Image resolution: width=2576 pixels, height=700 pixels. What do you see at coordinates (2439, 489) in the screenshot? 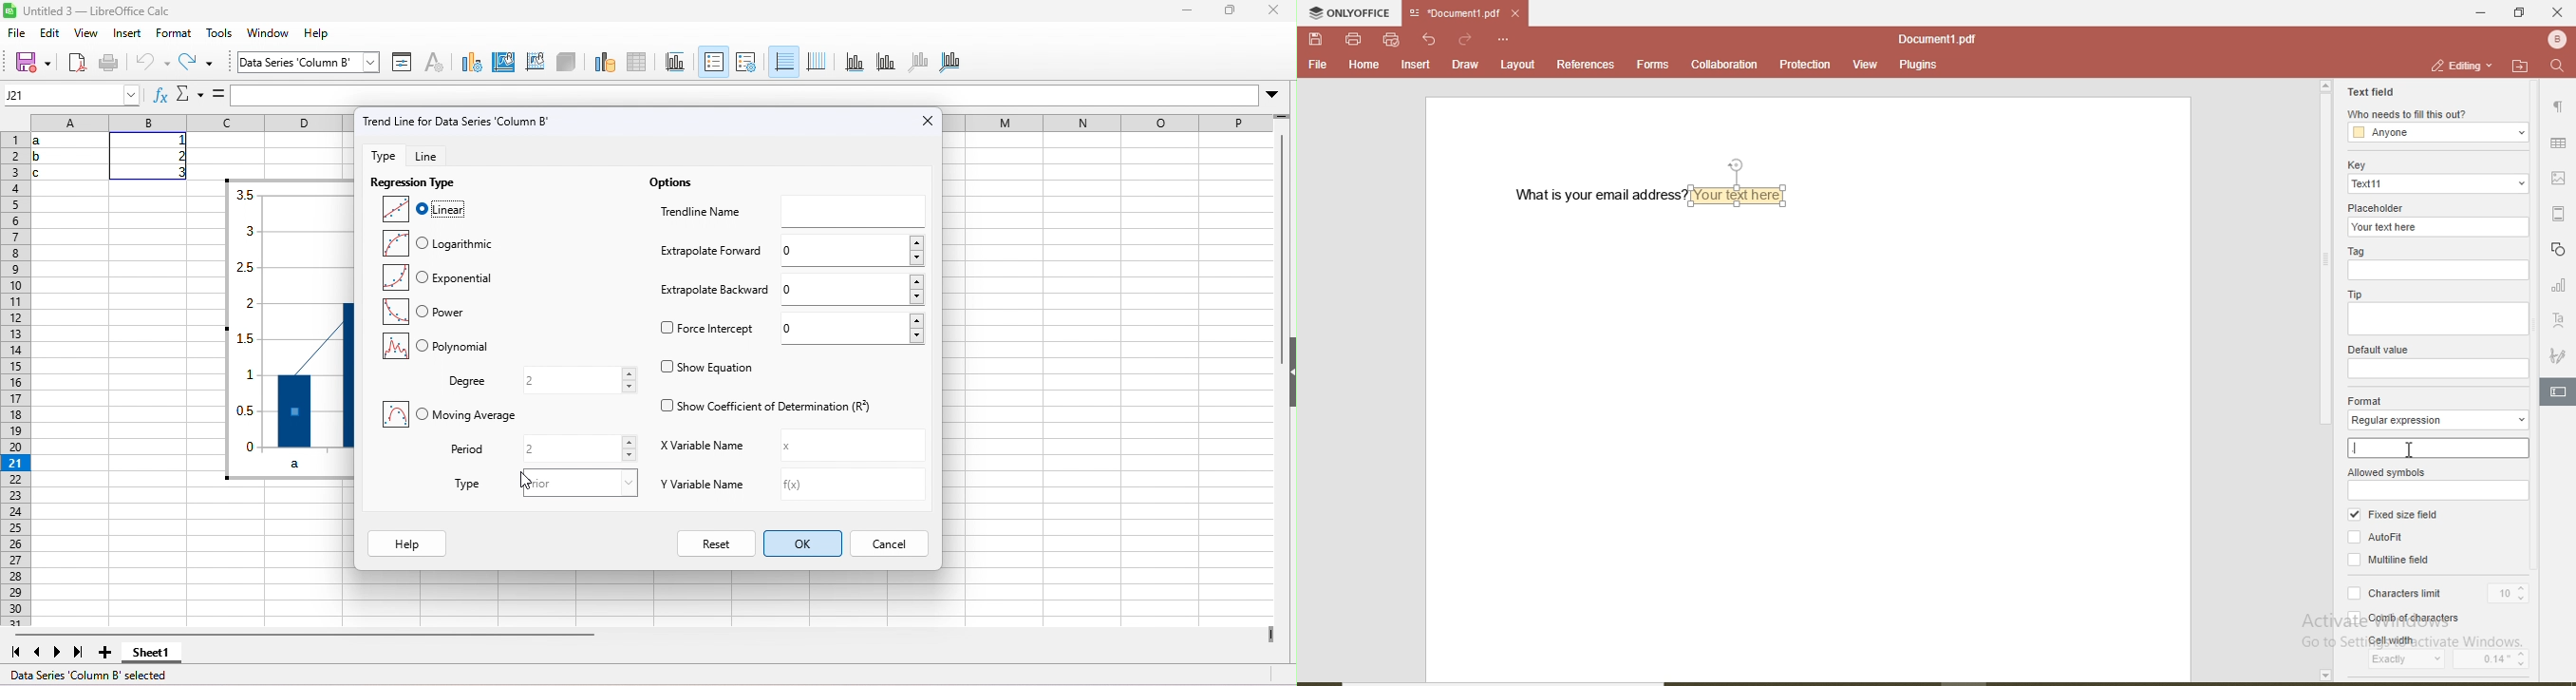
I see `allowed symbols input` at bounding box center [2439, 489].